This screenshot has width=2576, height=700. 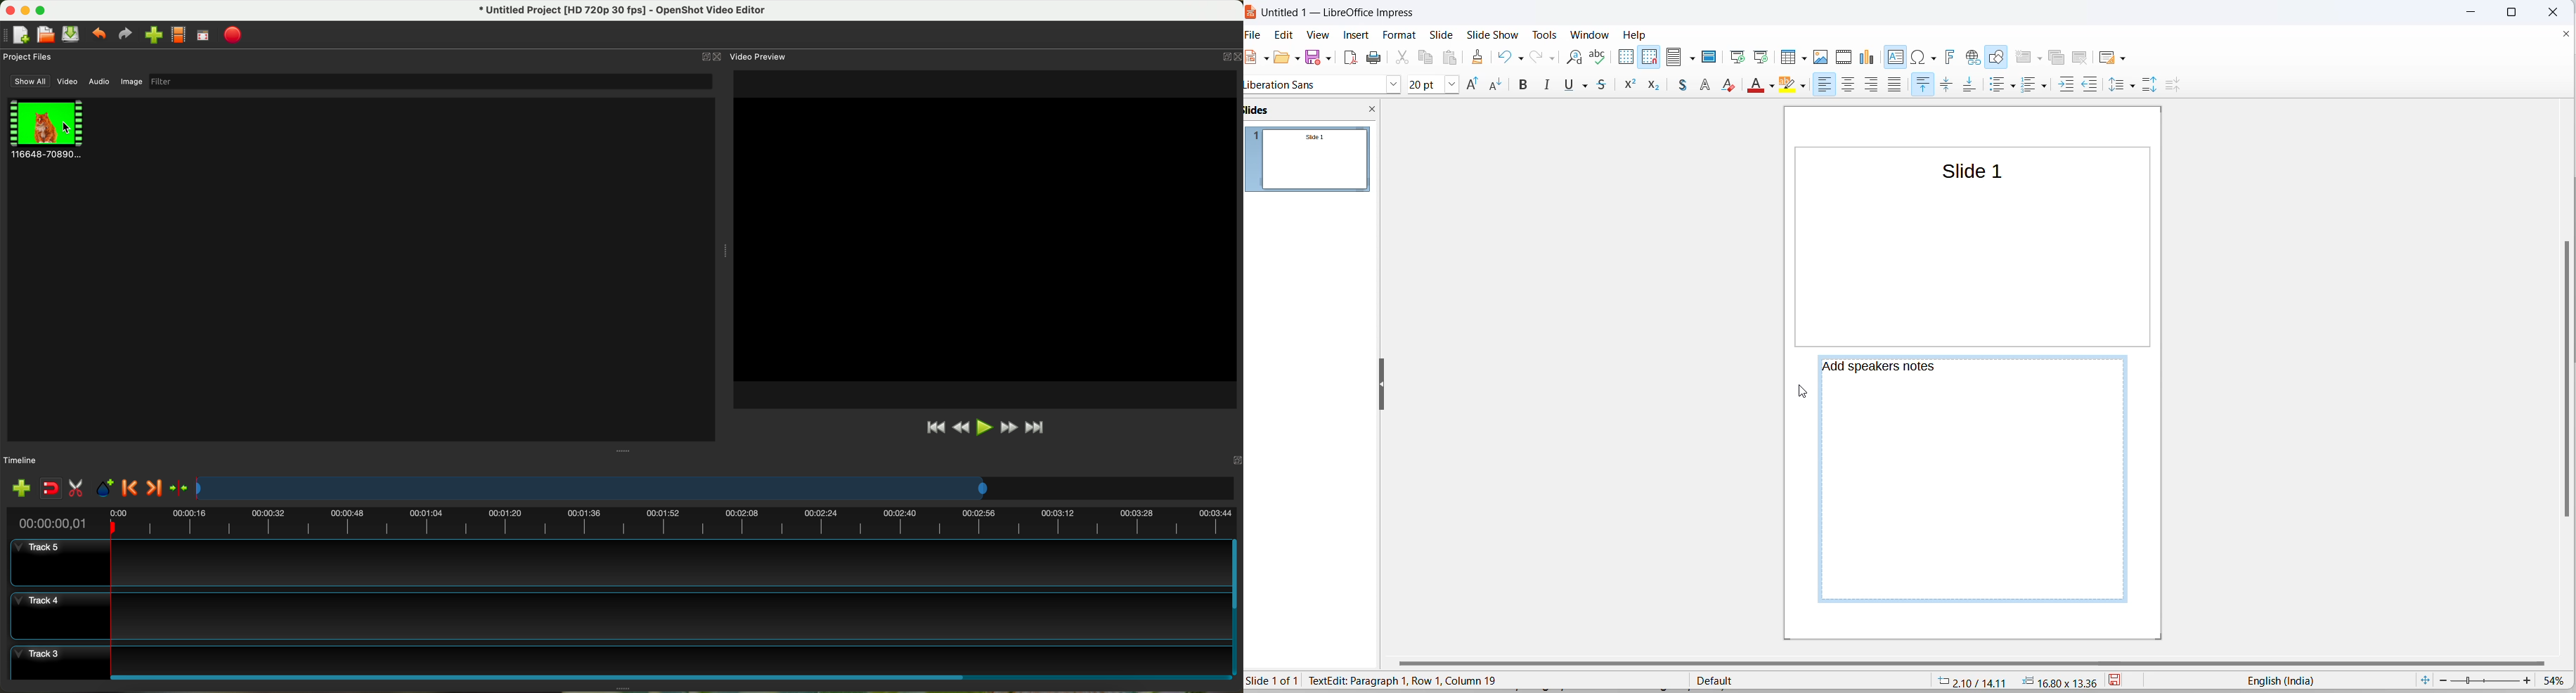 I want to click on flowchart options, so click(x=1649, y=89).